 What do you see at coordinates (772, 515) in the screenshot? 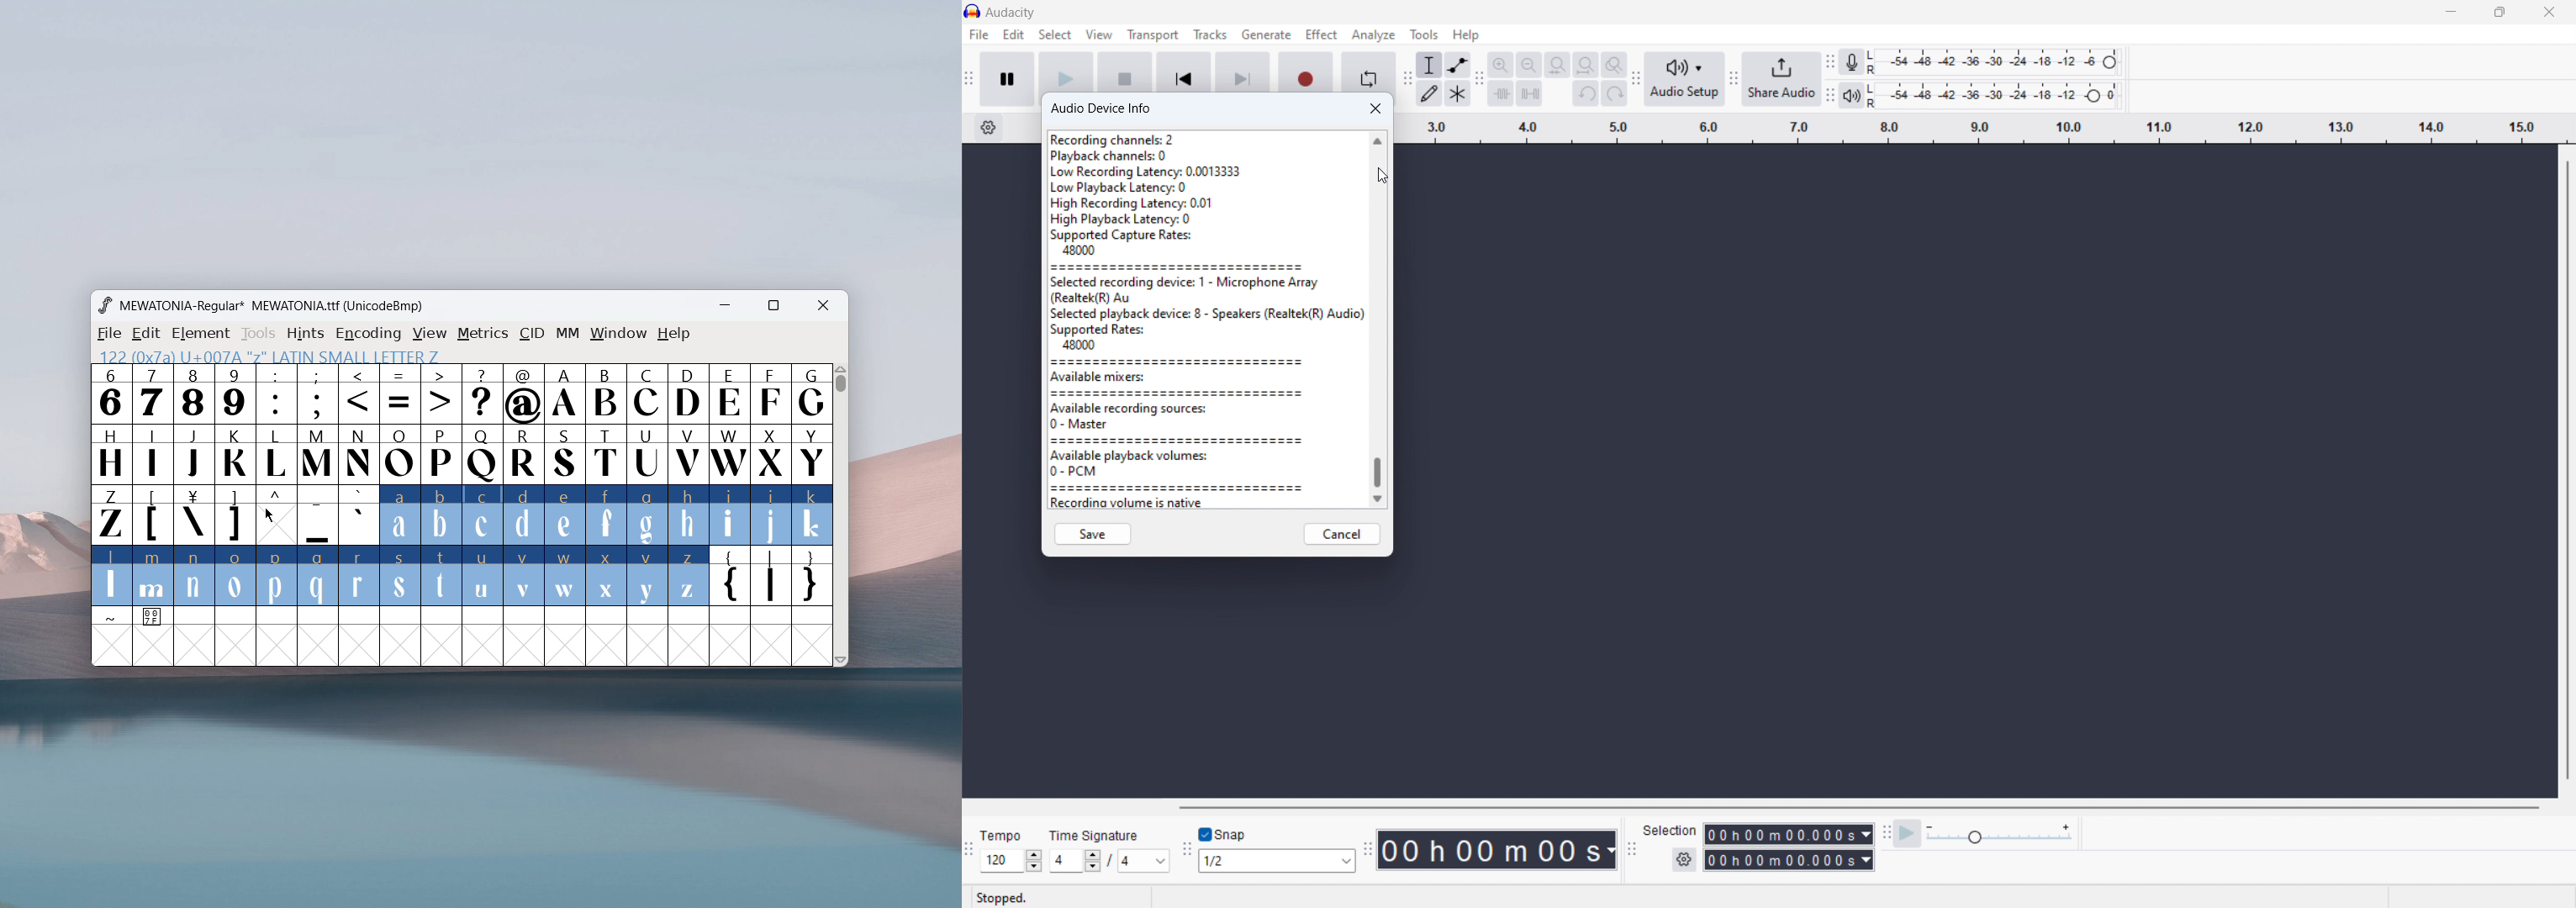
I see `j` at bounding box center [772, 515].